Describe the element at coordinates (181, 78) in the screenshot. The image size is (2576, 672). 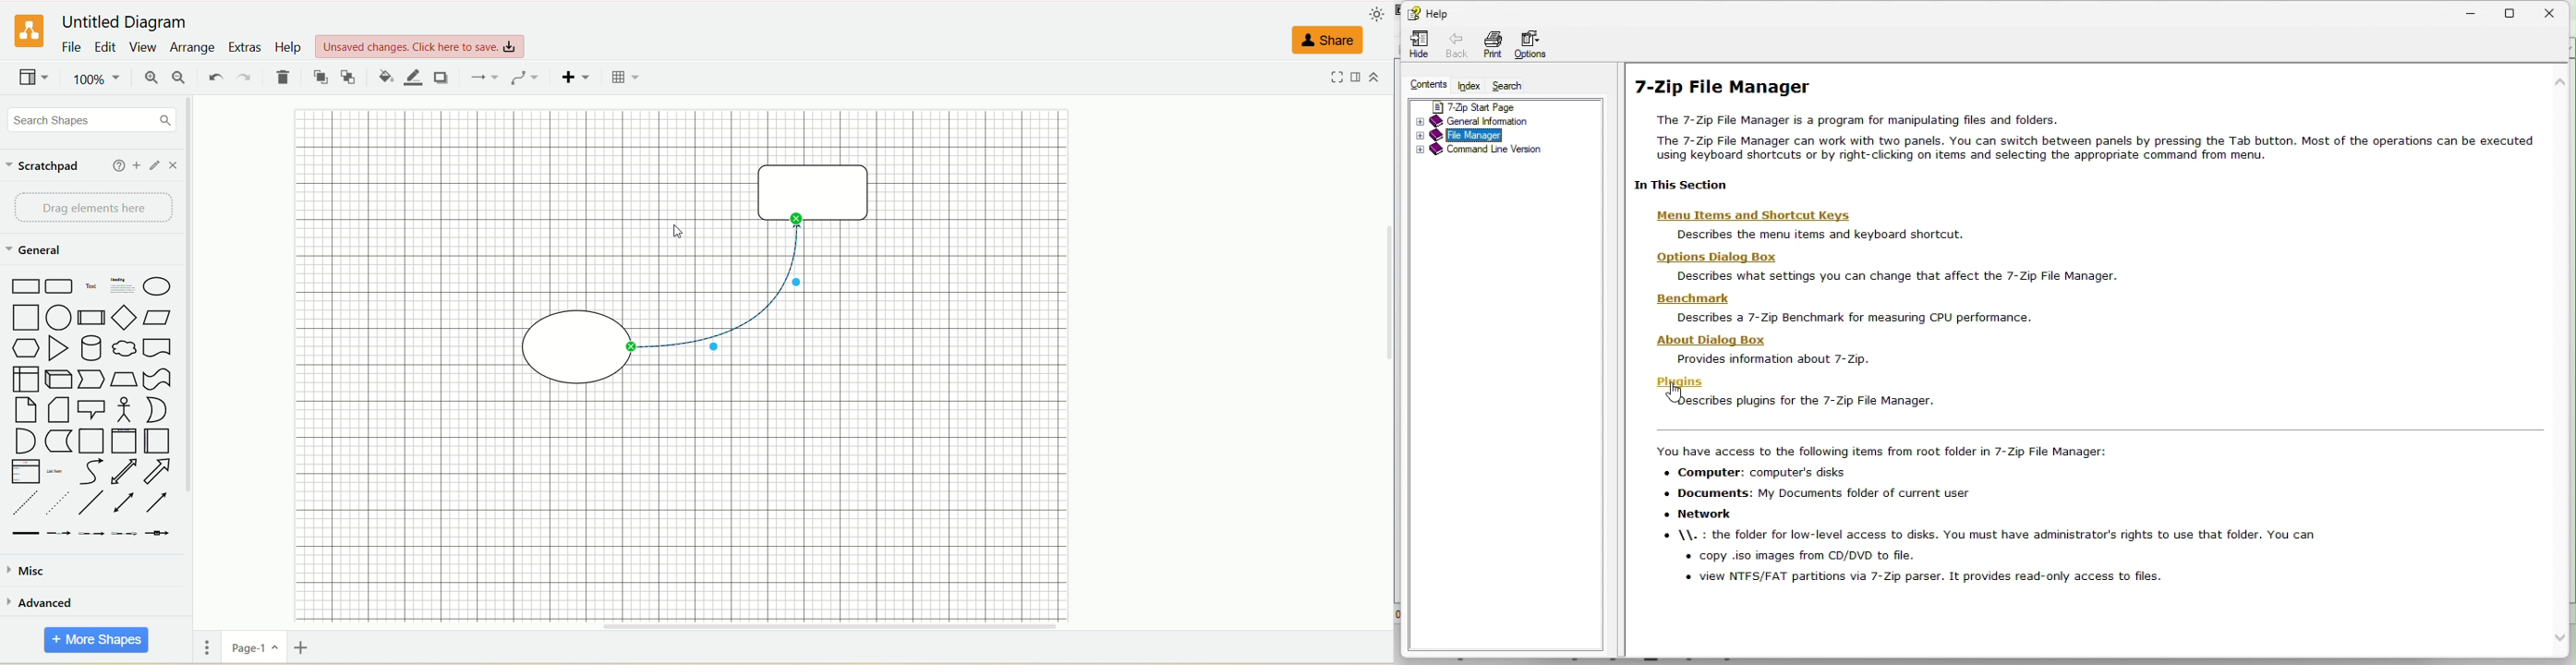
I see `zoom out` at that location.